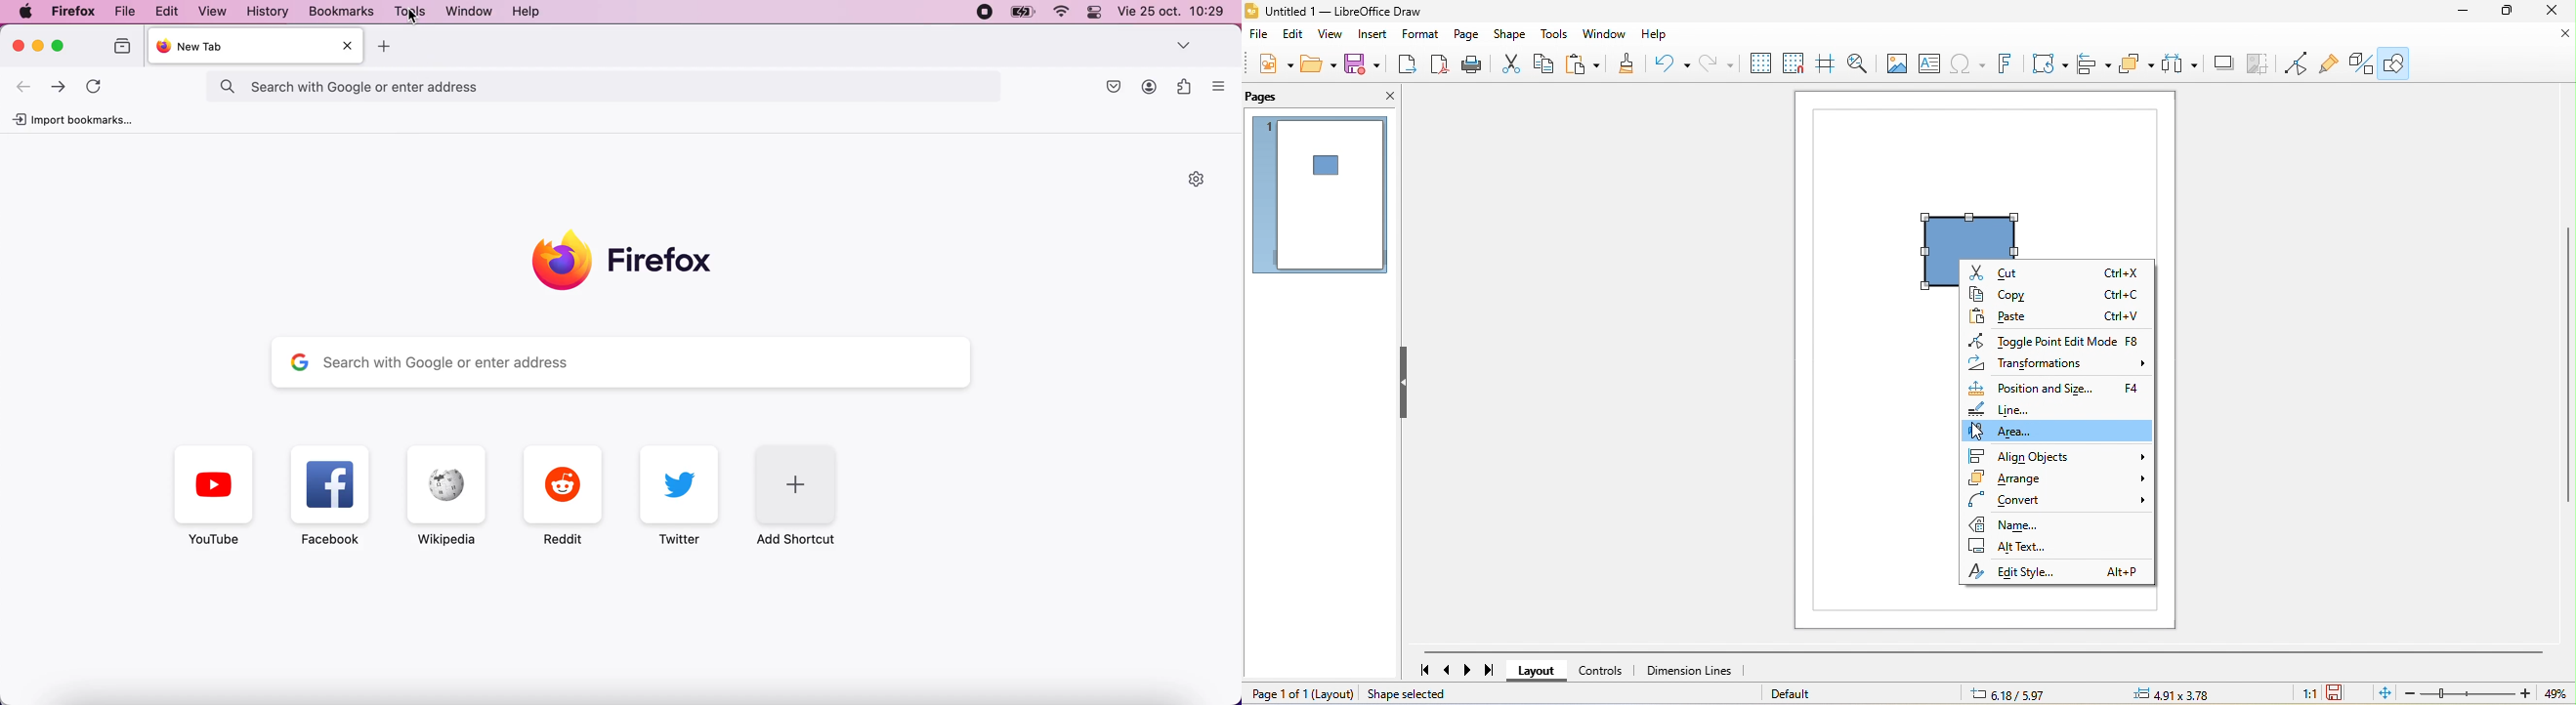 The width and height of the screenshot is (2576, 728). What do you see at coordinates (1294, 35) in the screenshot?
I see `edit` at bounding box center [1294, 35].